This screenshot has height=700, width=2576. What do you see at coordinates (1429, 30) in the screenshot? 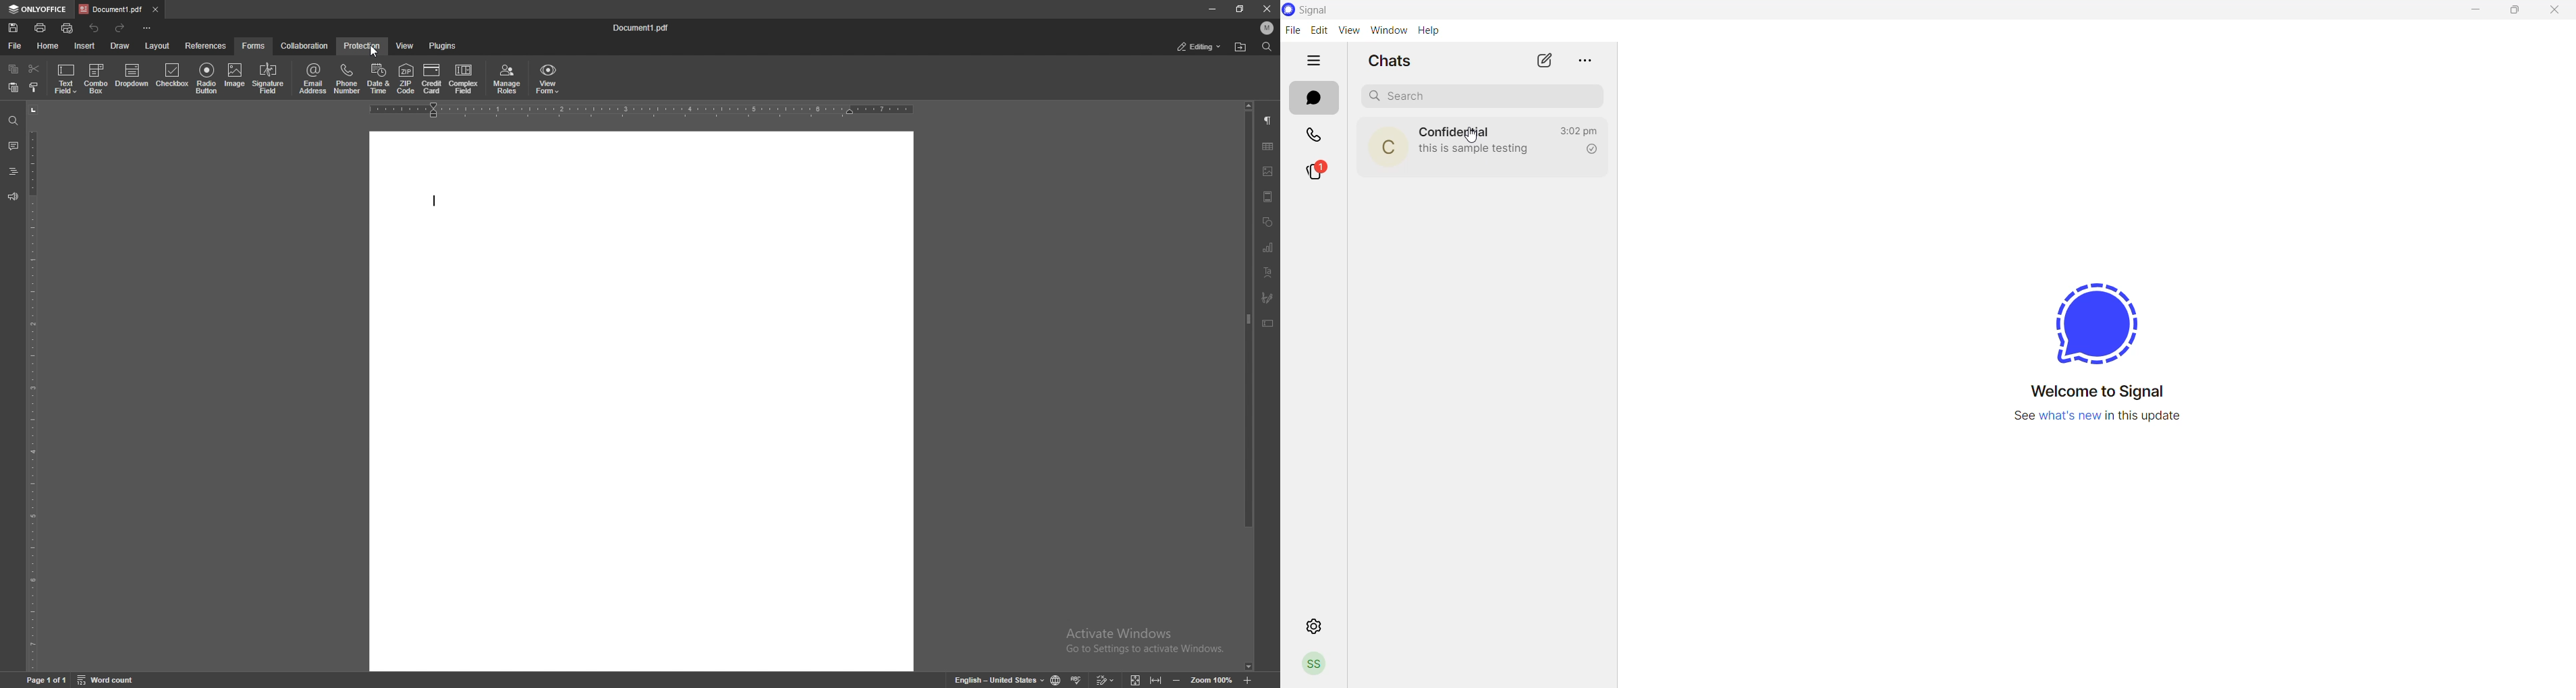
I see `help` at bounding box center [1429, 30].